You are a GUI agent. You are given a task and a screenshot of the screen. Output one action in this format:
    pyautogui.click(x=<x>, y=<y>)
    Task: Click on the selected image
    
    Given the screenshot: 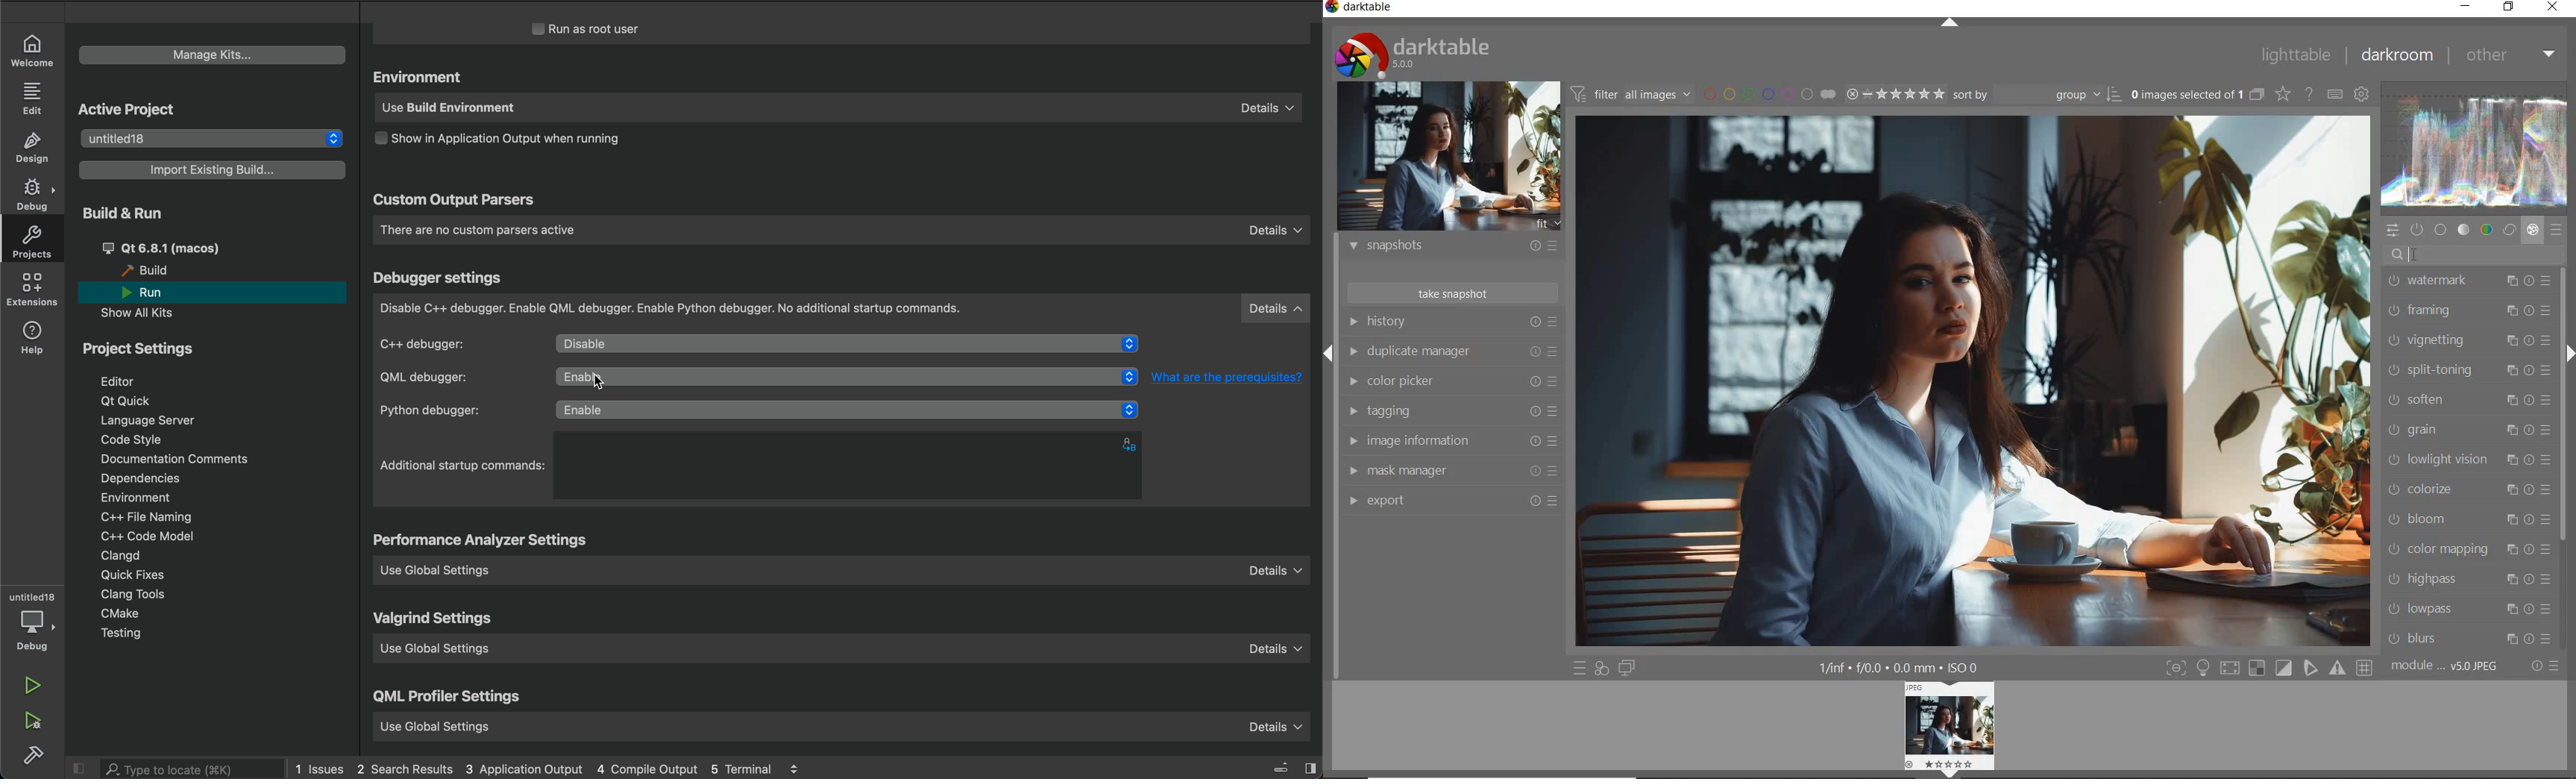 What is the action you would take?
    pyautogui.click(x=1973, y=378)
    